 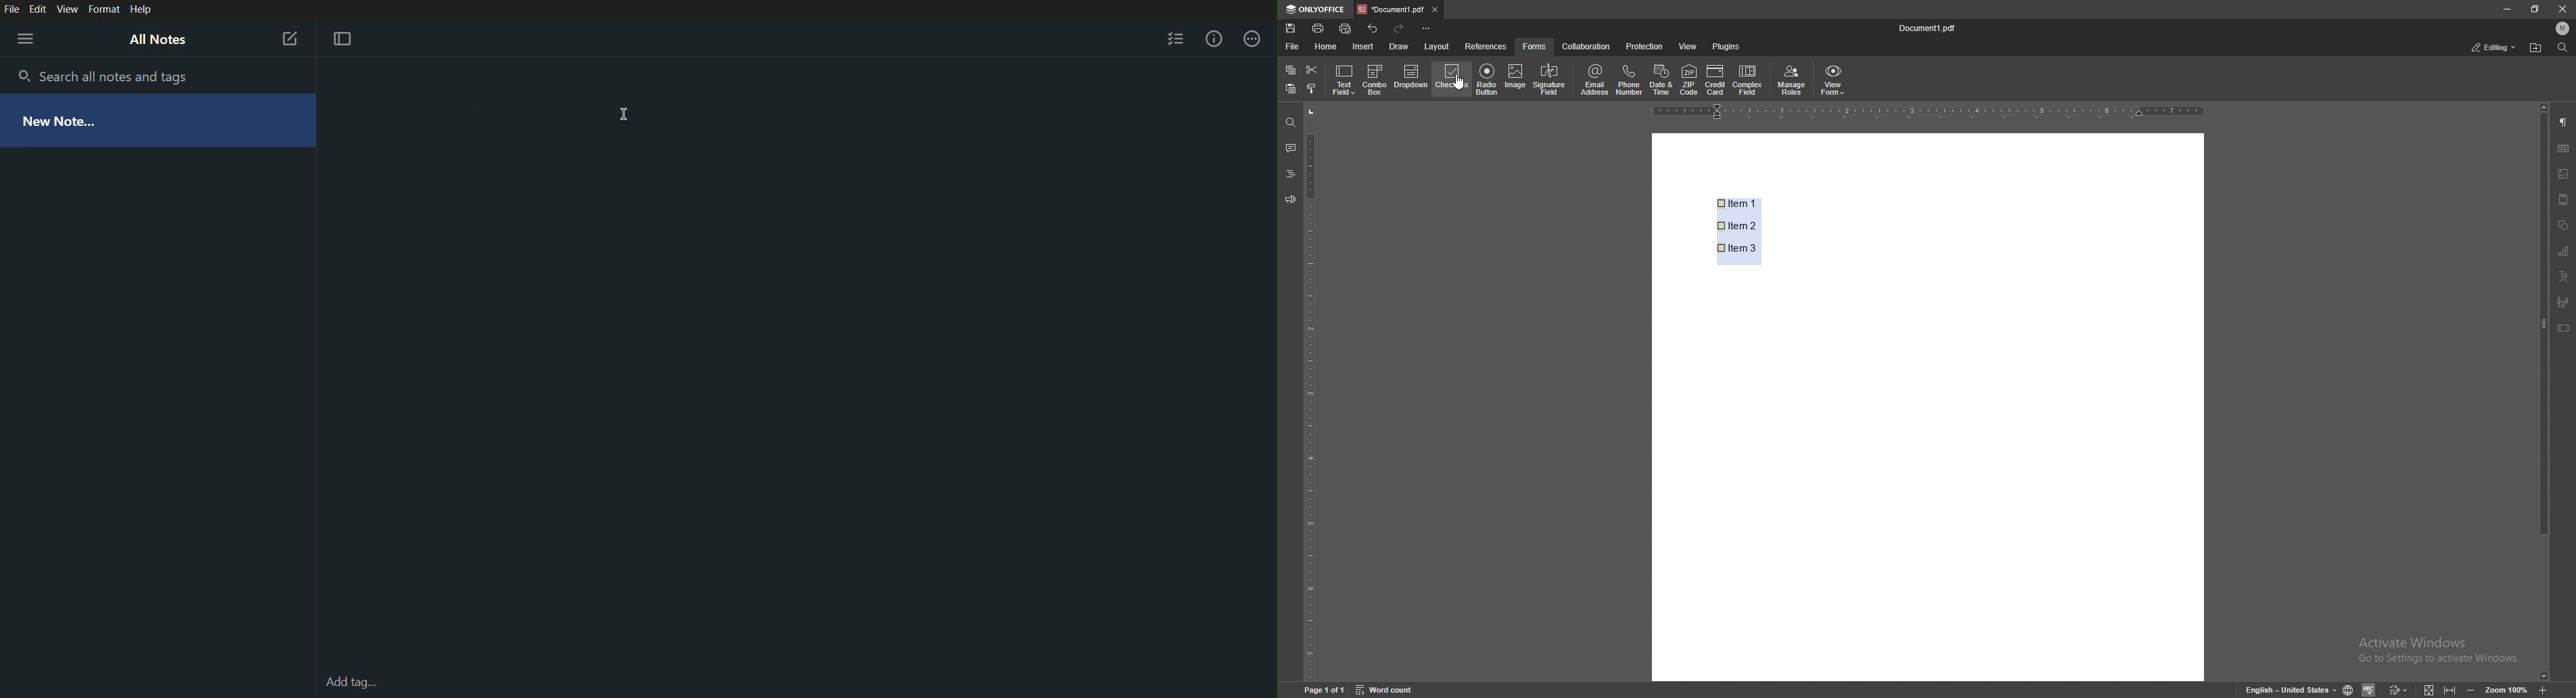 I want to click on header and footer, so click(x=2564, y=199).